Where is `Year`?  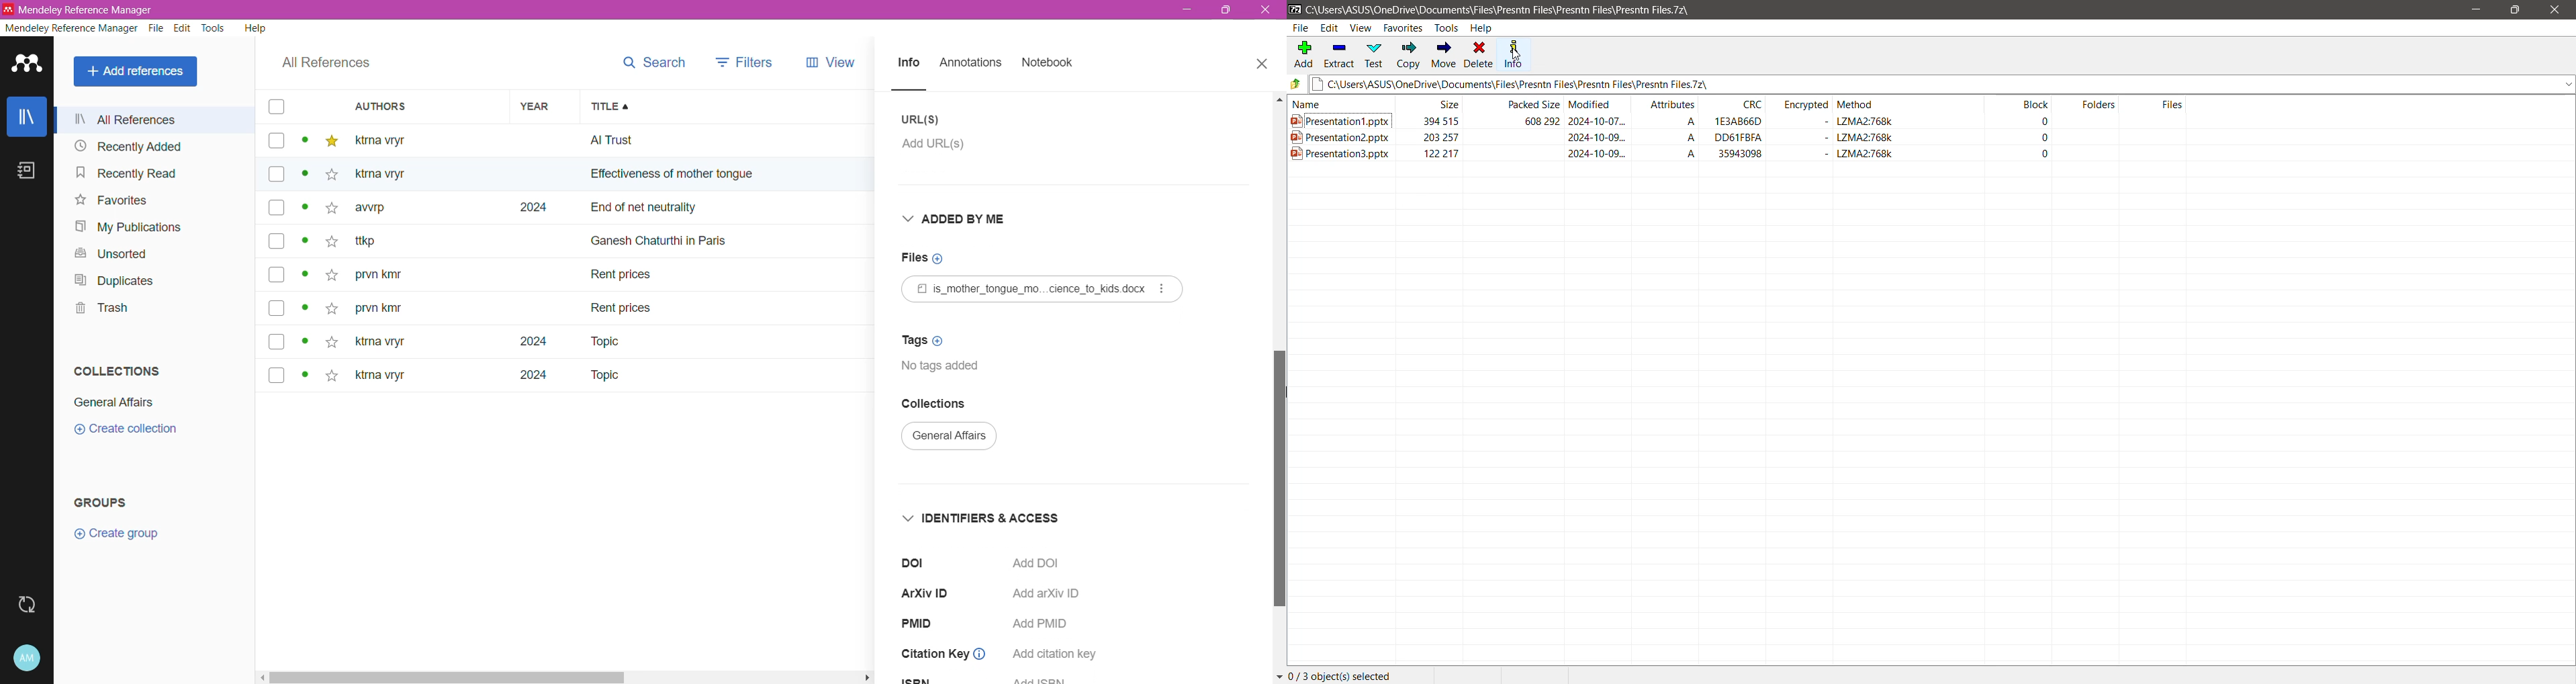 Year is located at coordinates (539, 106).